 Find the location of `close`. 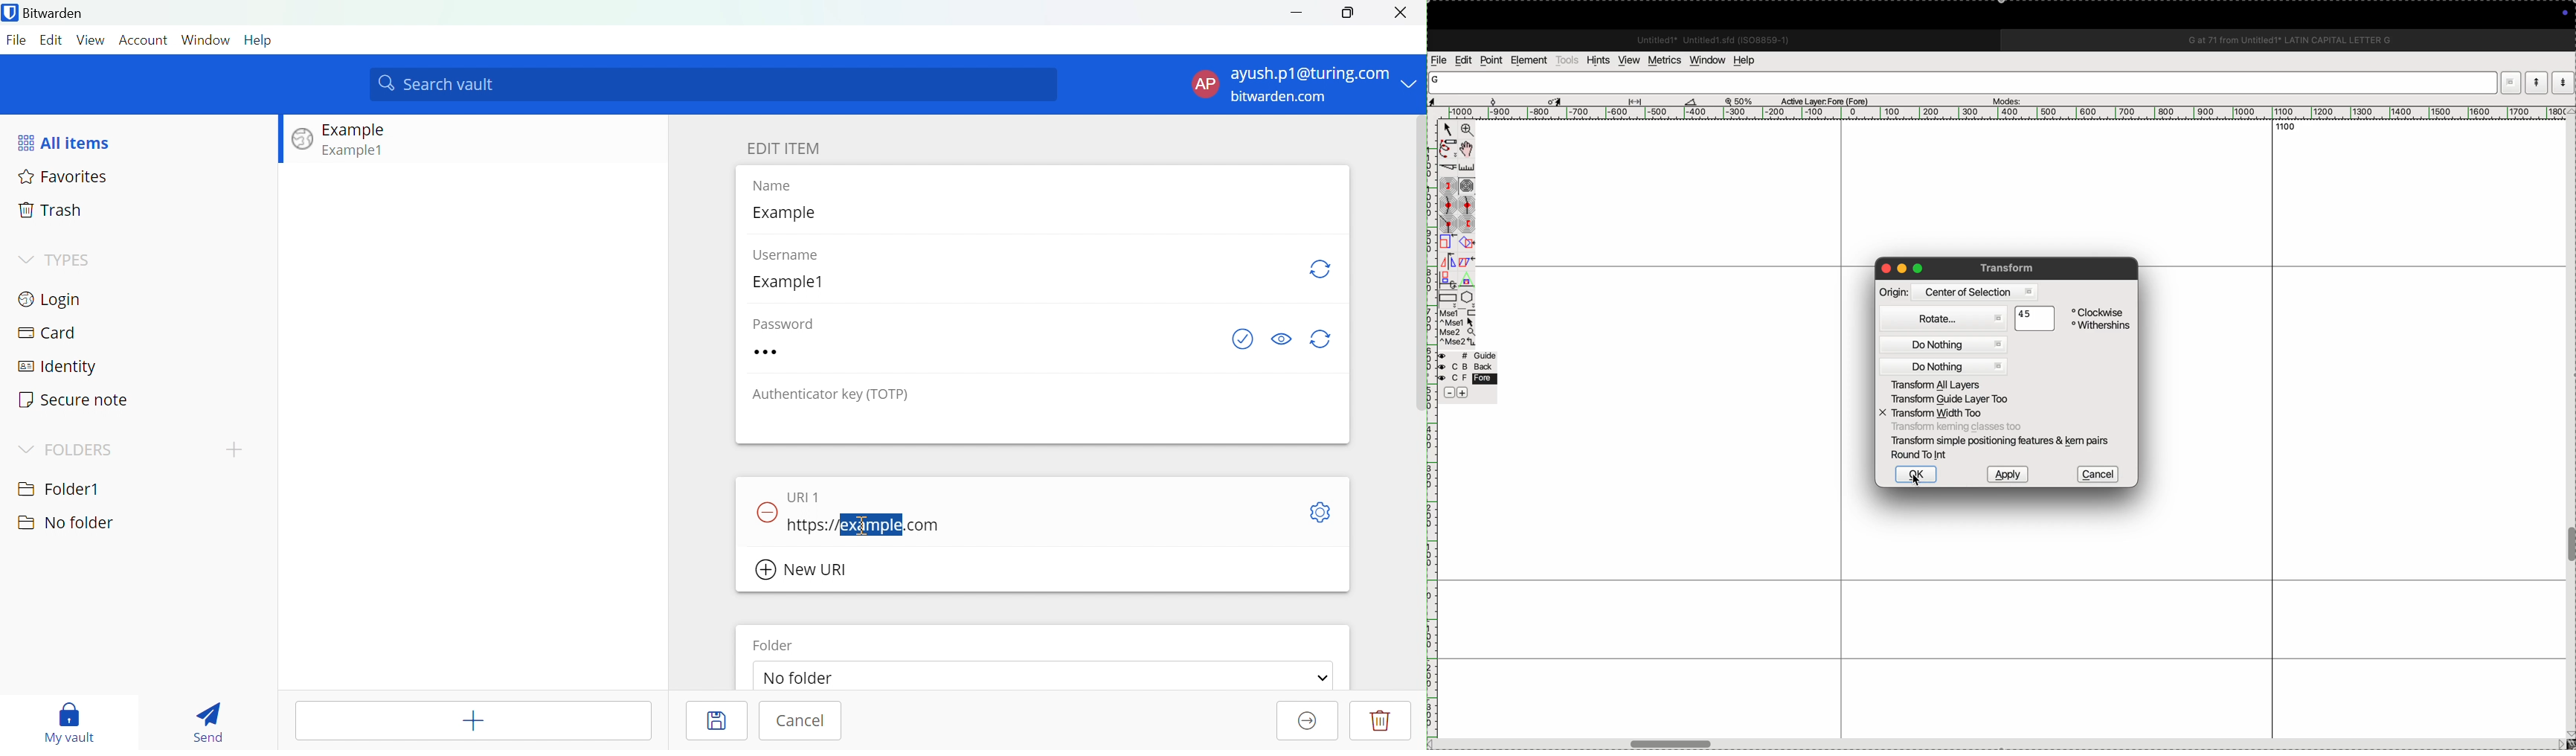

close is located at coordinates (1883, 268).